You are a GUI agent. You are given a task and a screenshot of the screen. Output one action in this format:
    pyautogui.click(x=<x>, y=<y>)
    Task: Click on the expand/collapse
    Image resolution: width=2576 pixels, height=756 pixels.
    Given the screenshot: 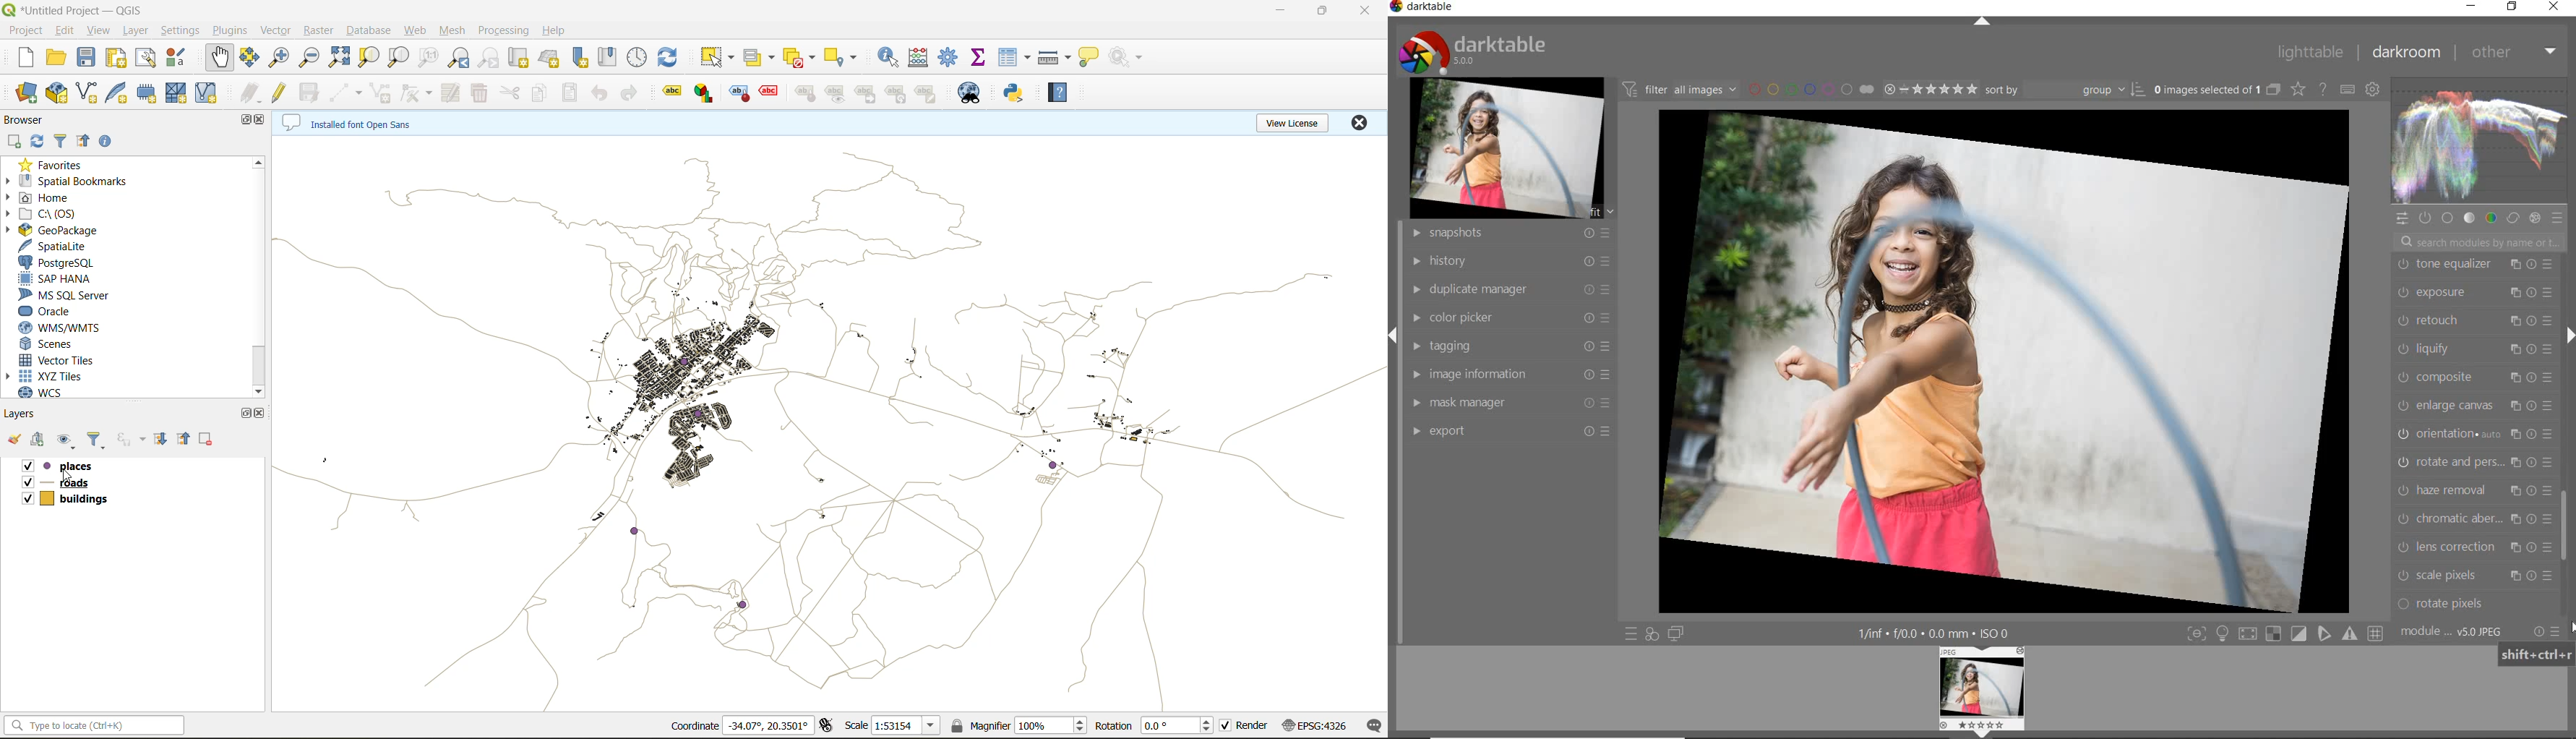 What is the action you would take?
    pyautogui.click(x=2571, y=336)
    